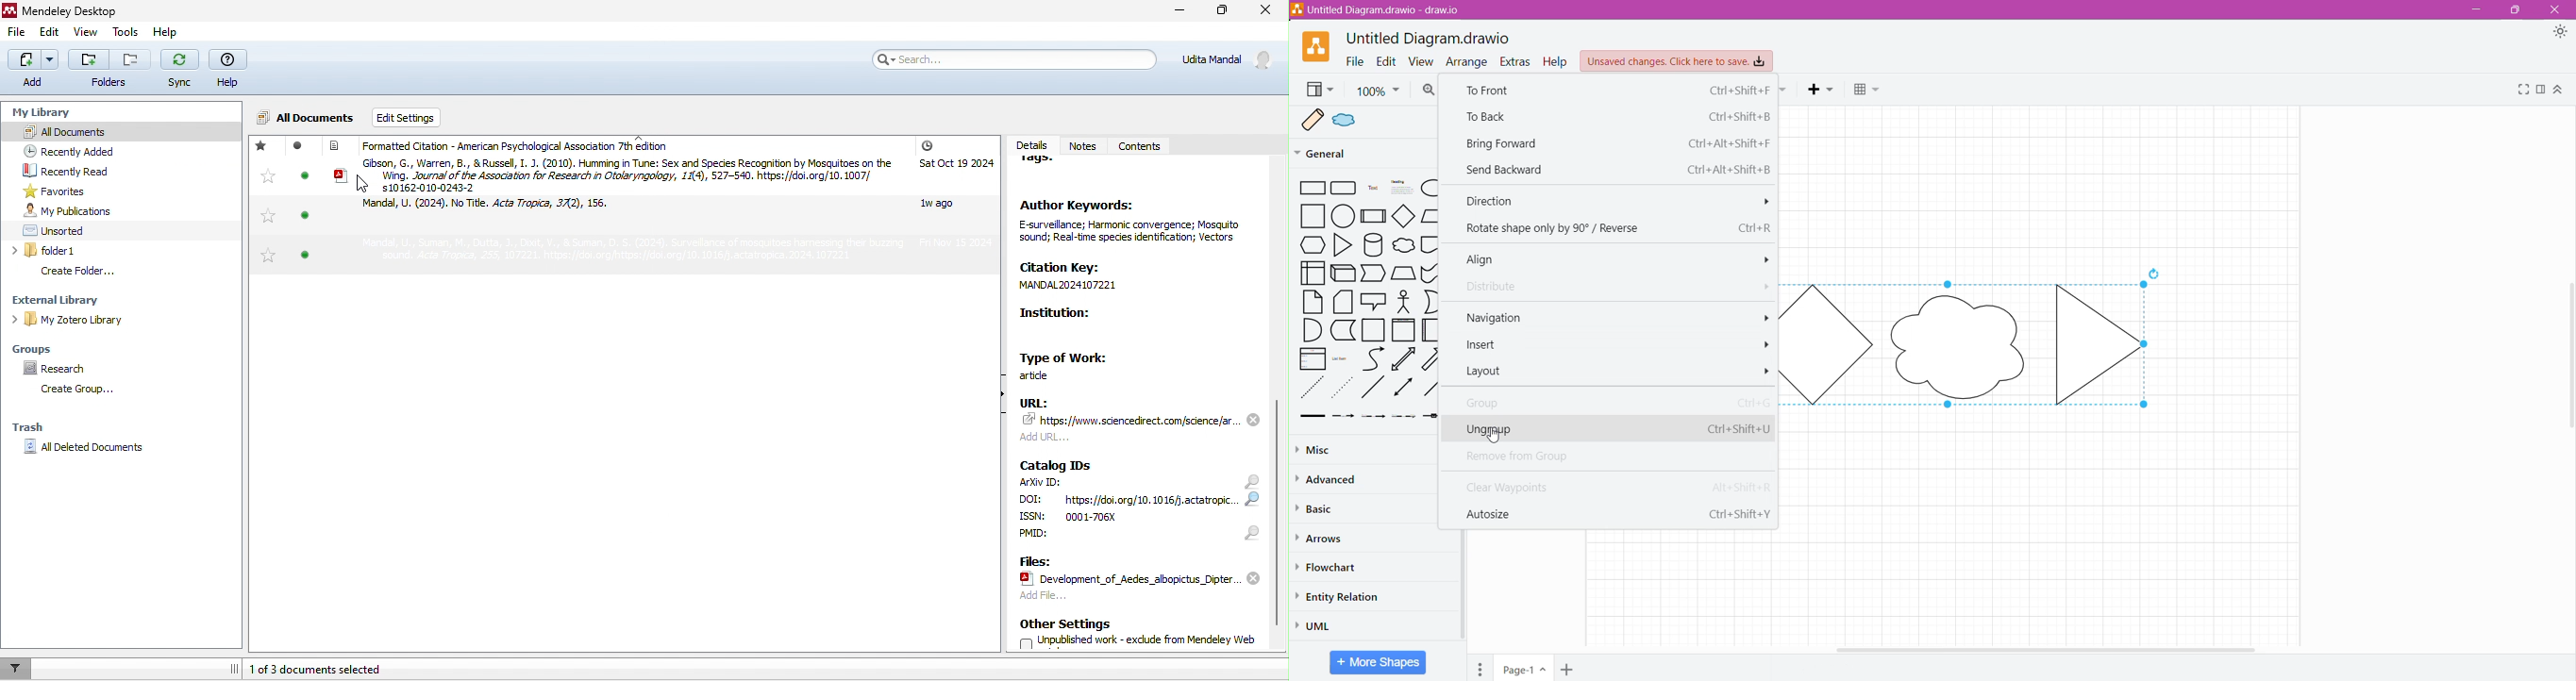 The height and width of the screenshot is (700, 2576). I want to click on Misc, so click(1324, 449).